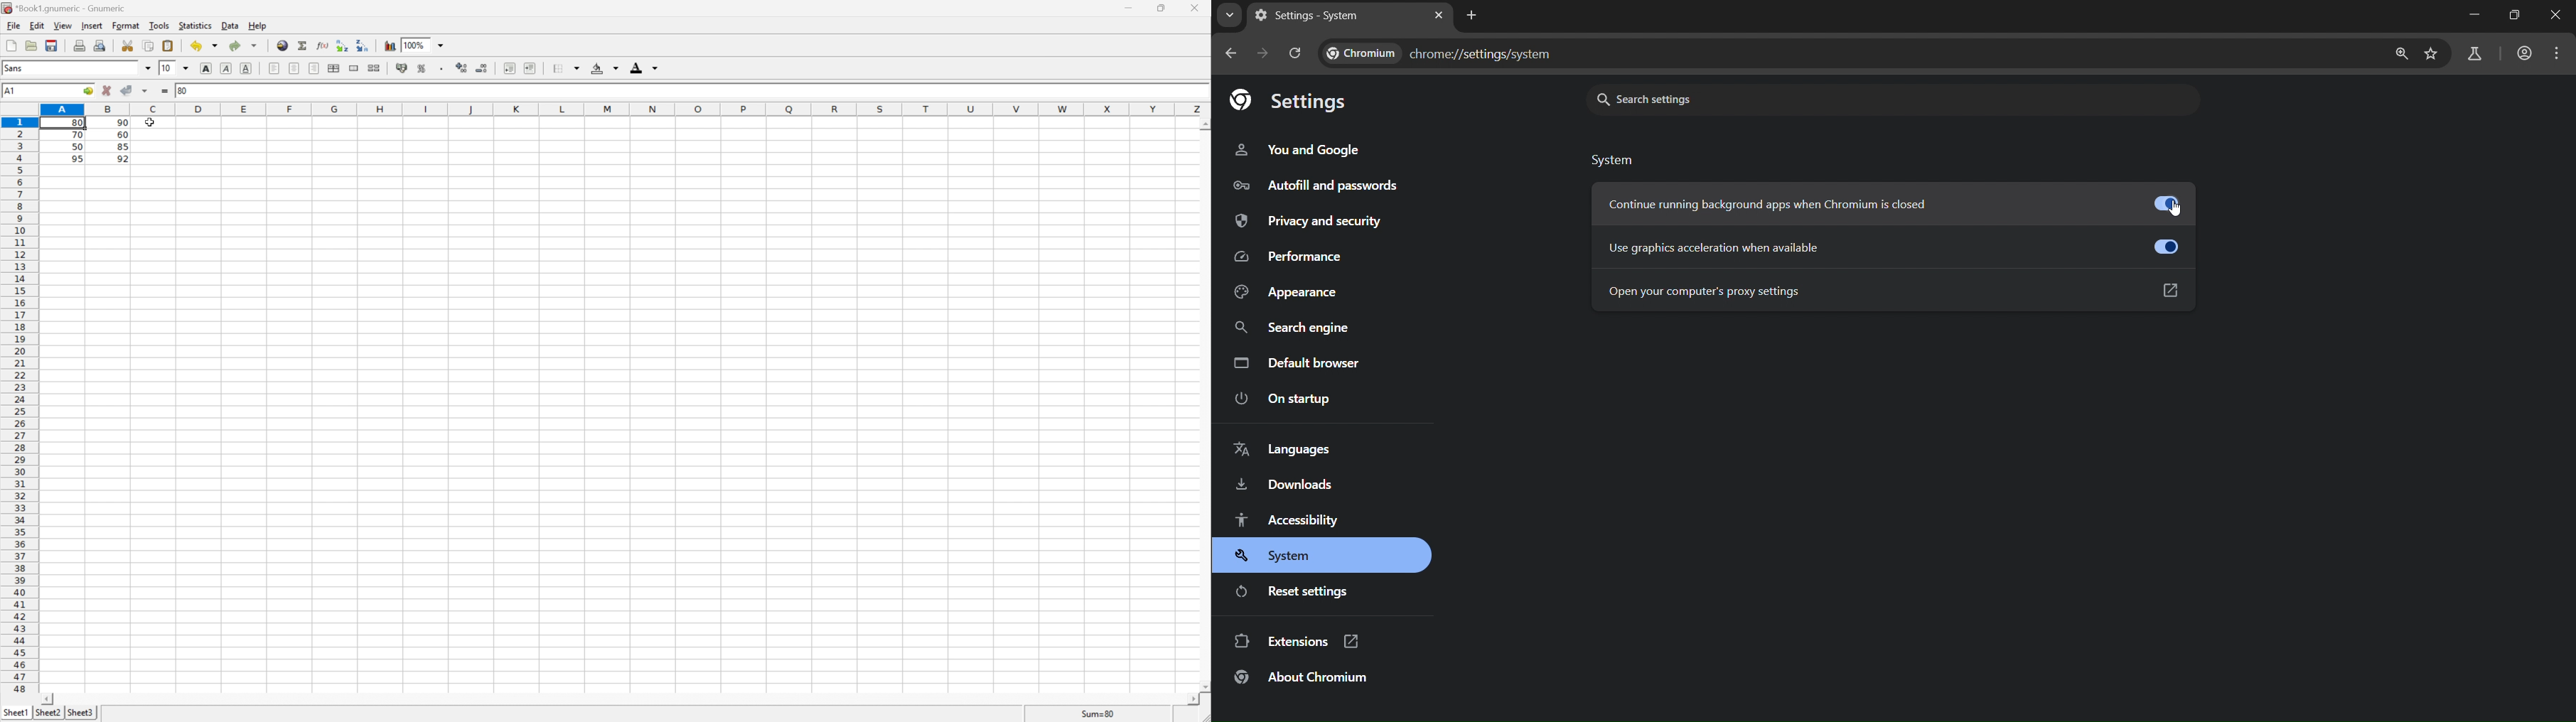 Image resolution: width=2576 pixels, height=728 pixels. What do you see at coordinates (196, 46) in the screenshot?
I see `Undo` at bounding box center [196, 46].